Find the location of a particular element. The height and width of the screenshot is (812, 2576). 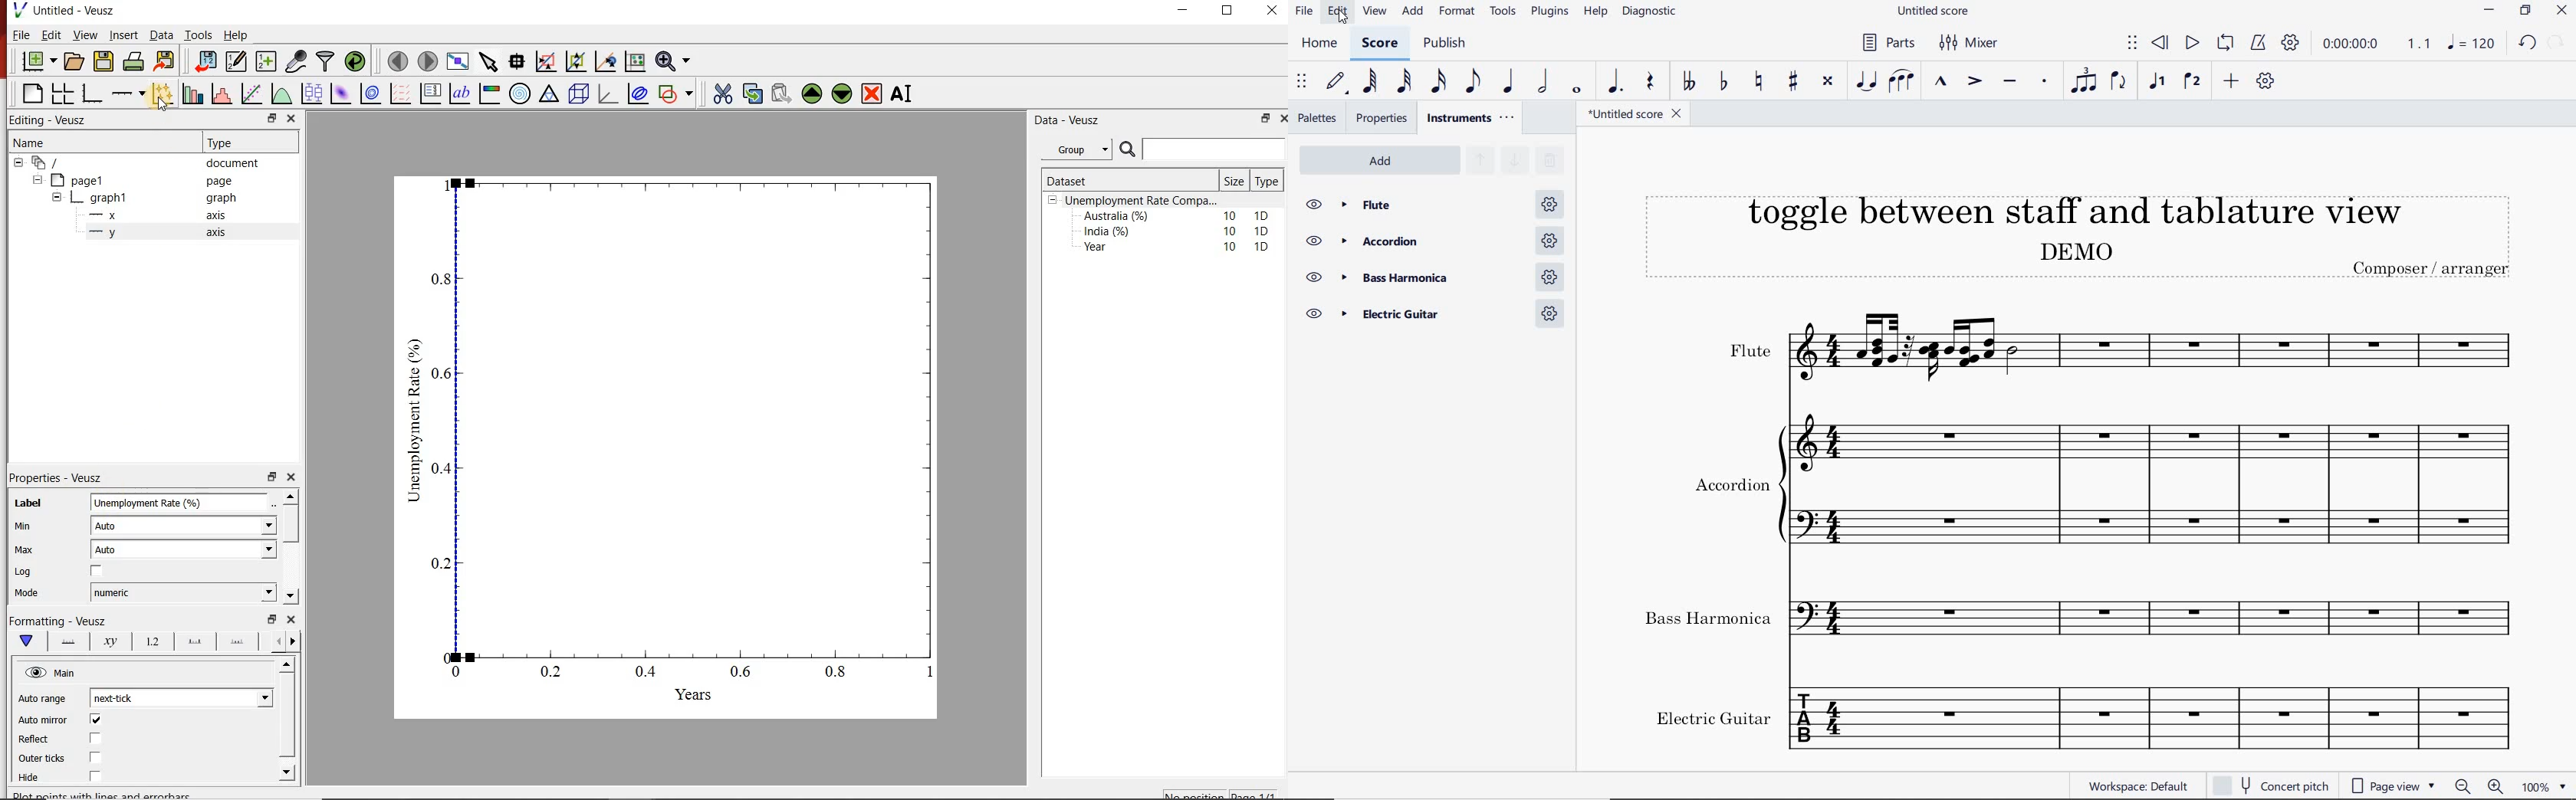

Formatting - Veusz is located at coordinates (58, 619).